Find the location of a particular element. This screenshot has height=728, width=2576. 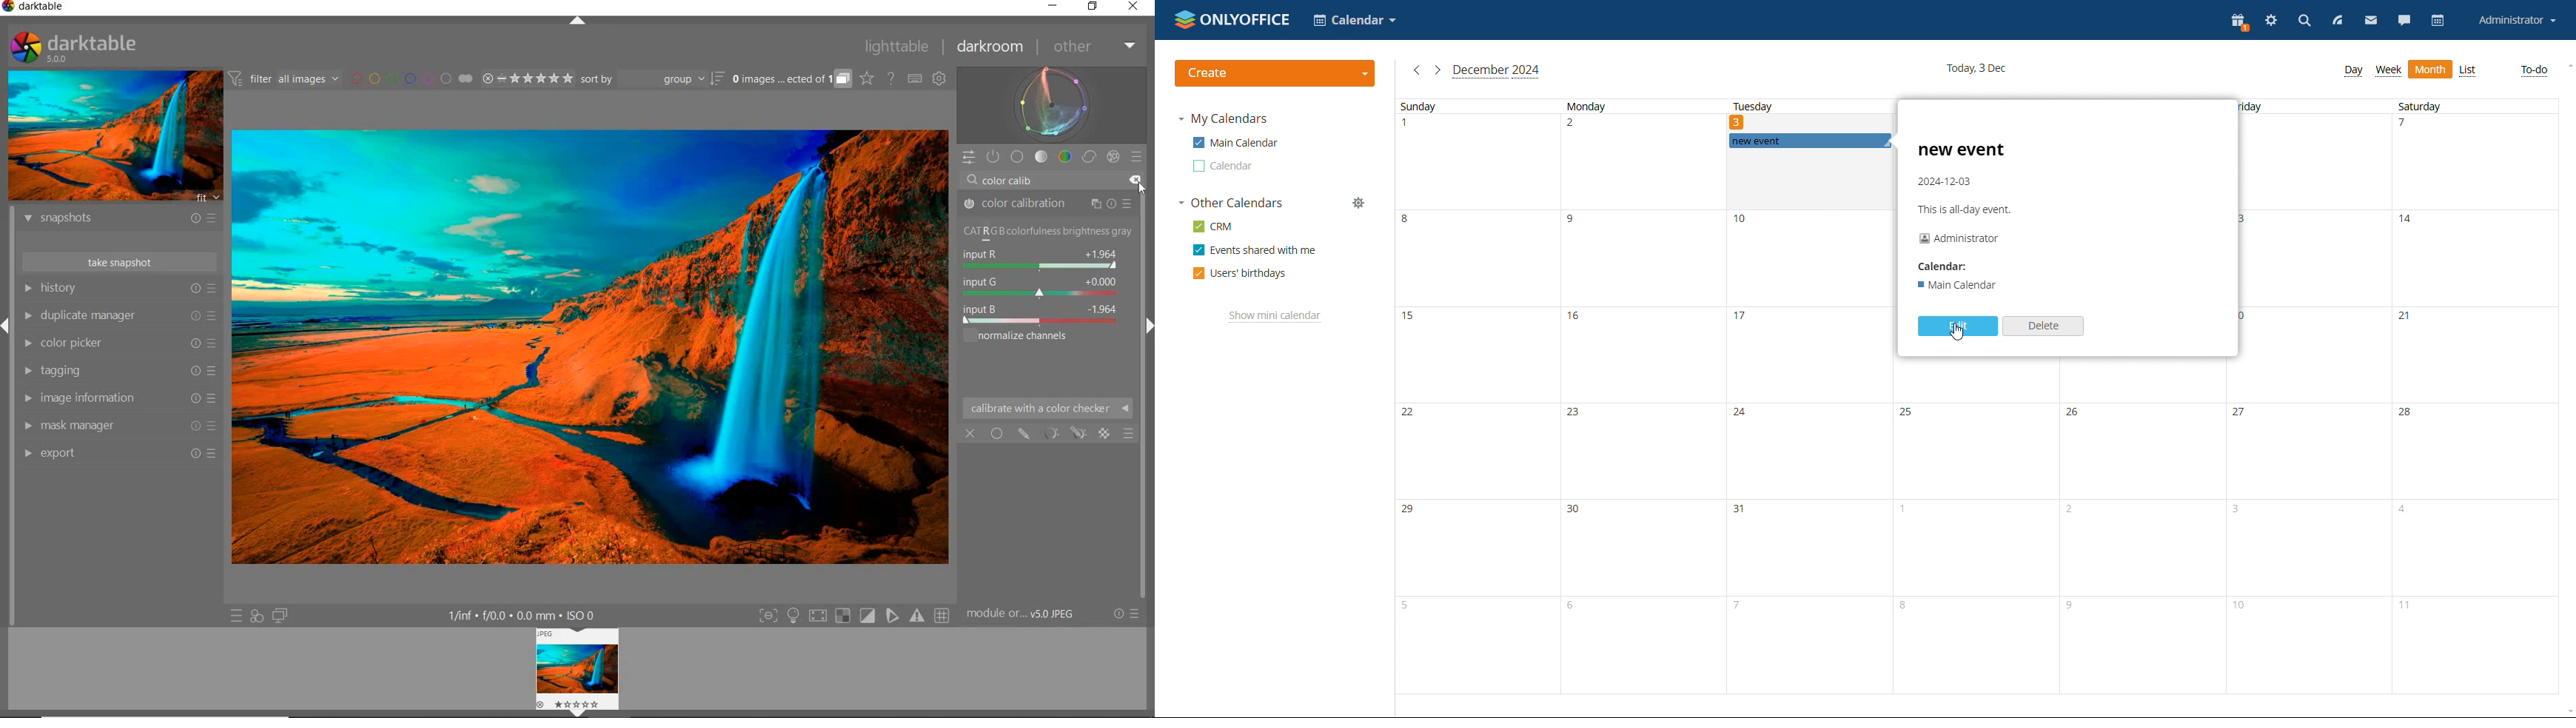

CALIBRATE WITH A COLOR CHECKER is located at coordinates (1048, 408).